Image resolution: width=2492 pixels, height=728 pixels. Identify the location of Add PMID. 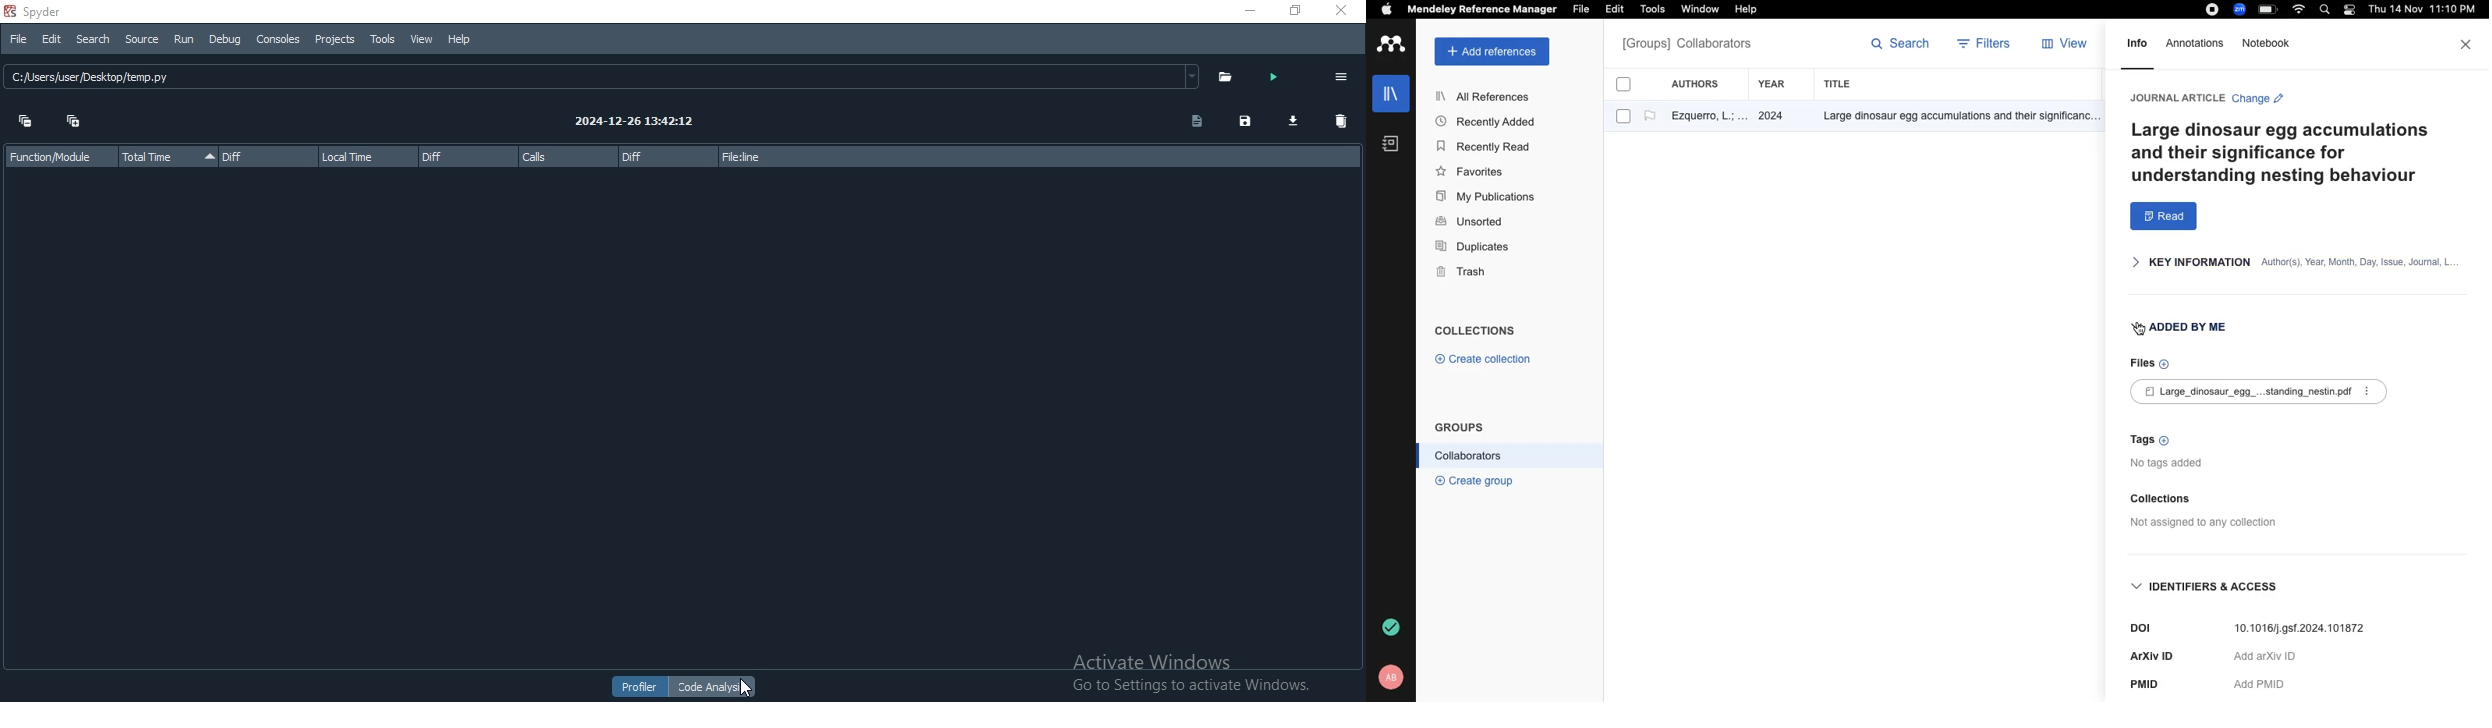
(2266, 686).